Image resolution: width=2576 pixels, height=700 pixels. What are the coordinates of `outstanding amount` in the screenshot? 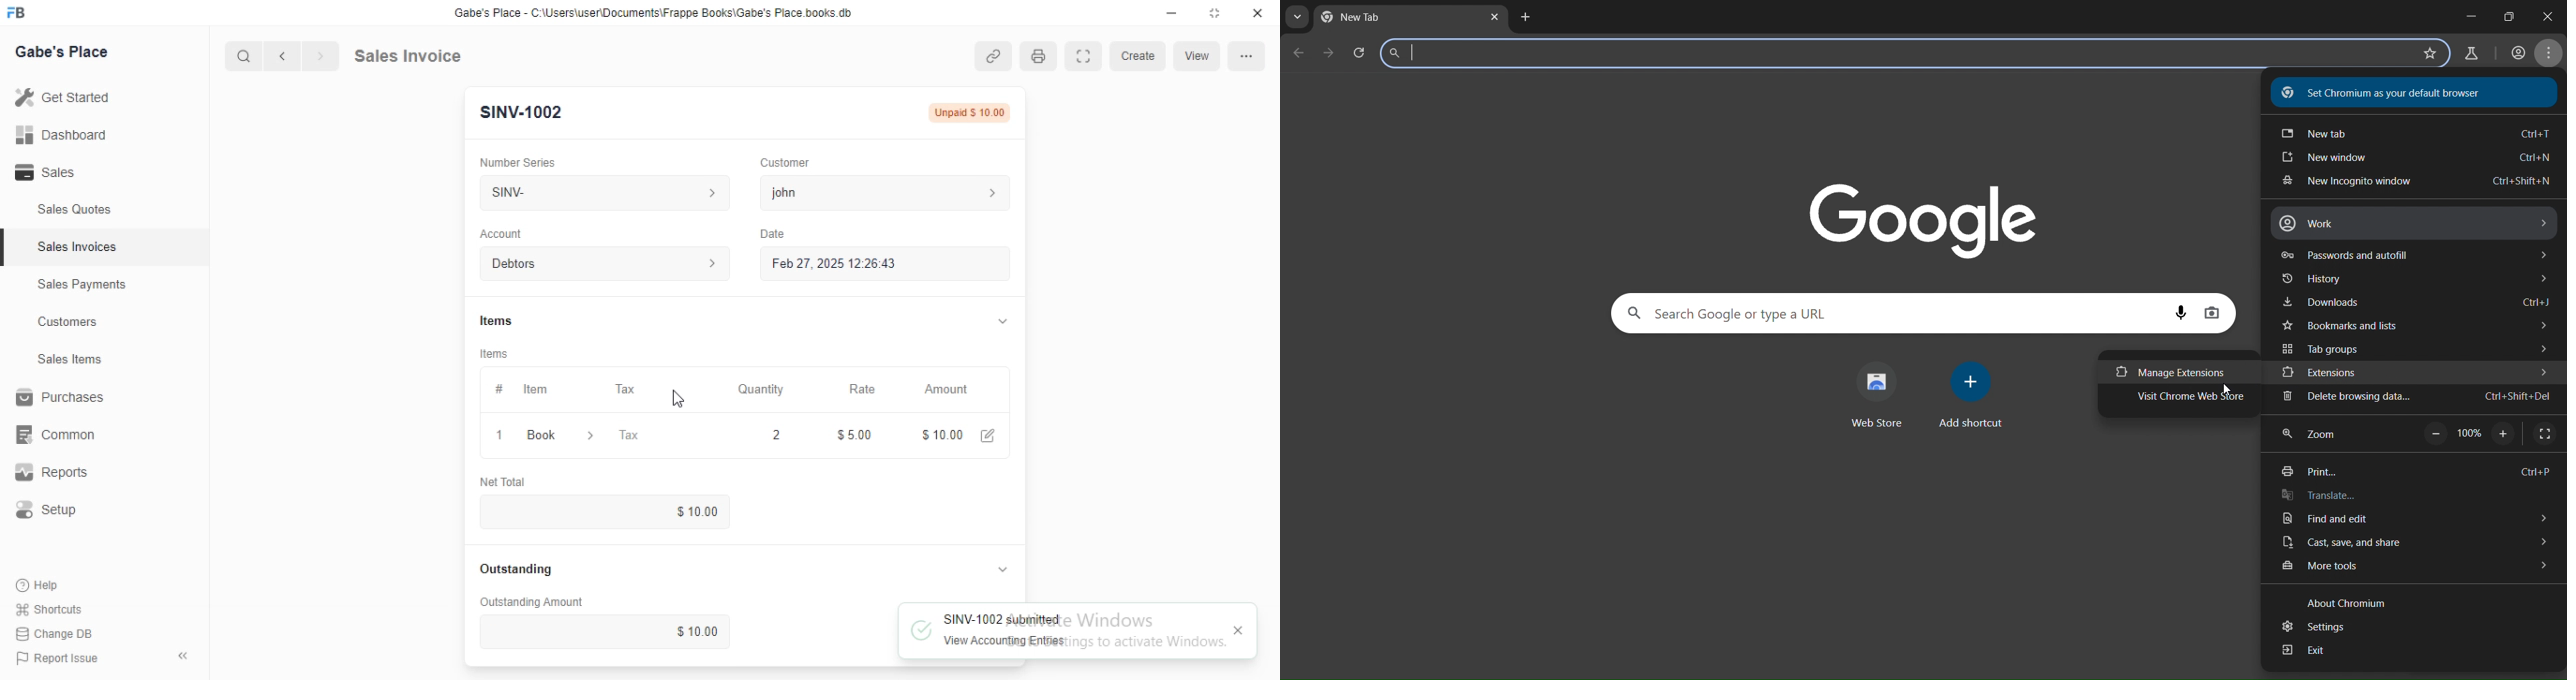 It's located at (529, 601).